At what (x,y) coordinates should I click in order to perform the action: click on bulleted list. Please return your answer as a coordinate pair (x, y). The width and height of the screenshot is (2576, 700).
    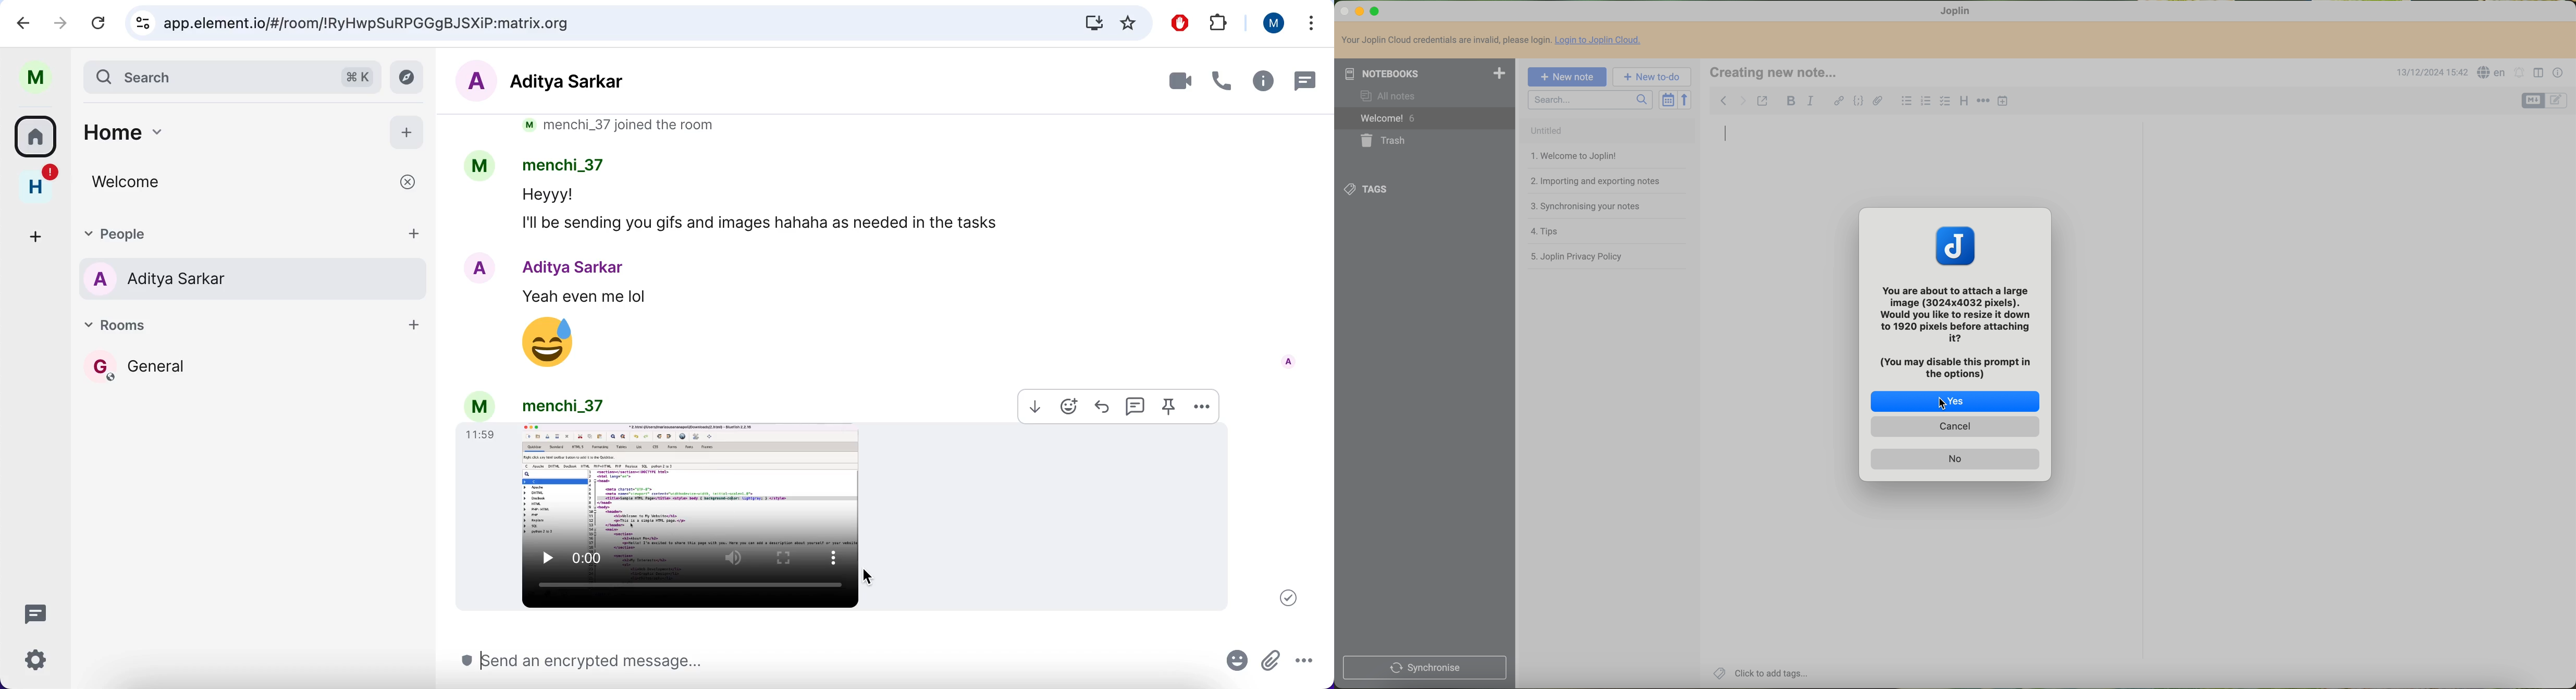
    Looking at the image, I should click on (1907, 99).